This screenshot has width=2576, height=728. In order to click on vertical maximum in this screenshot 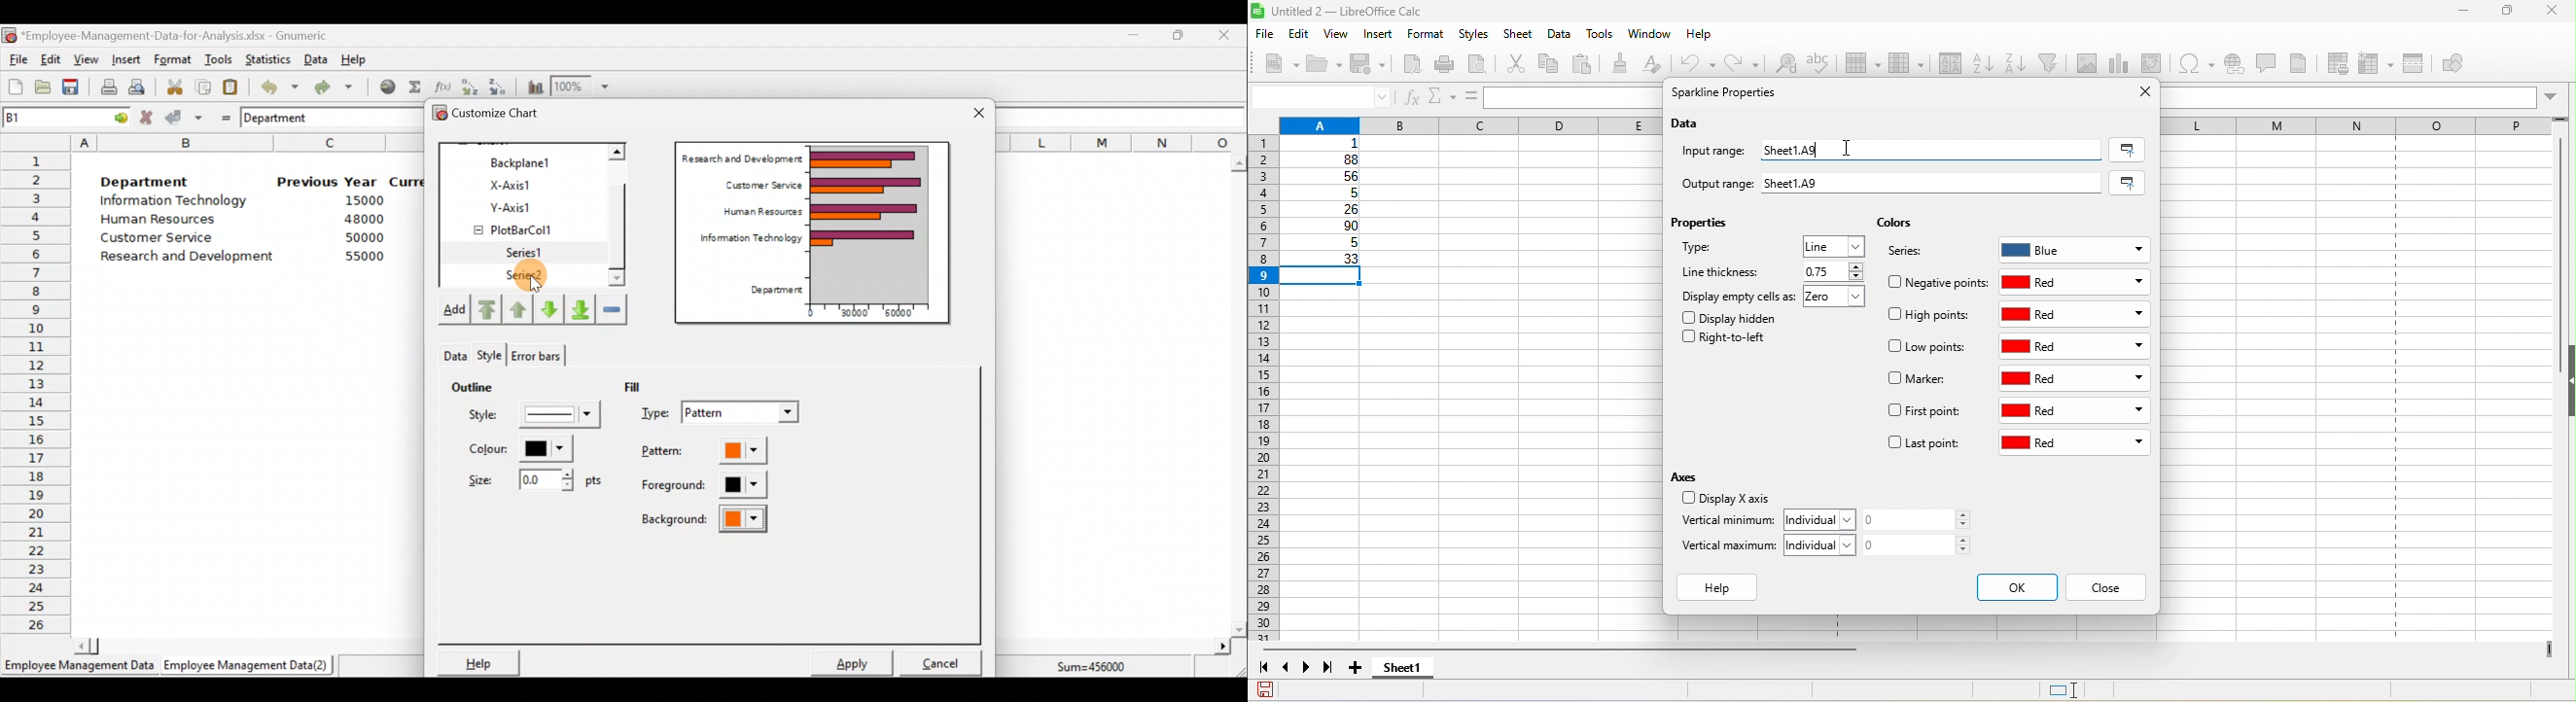, I will do `click(1730, 549)`.